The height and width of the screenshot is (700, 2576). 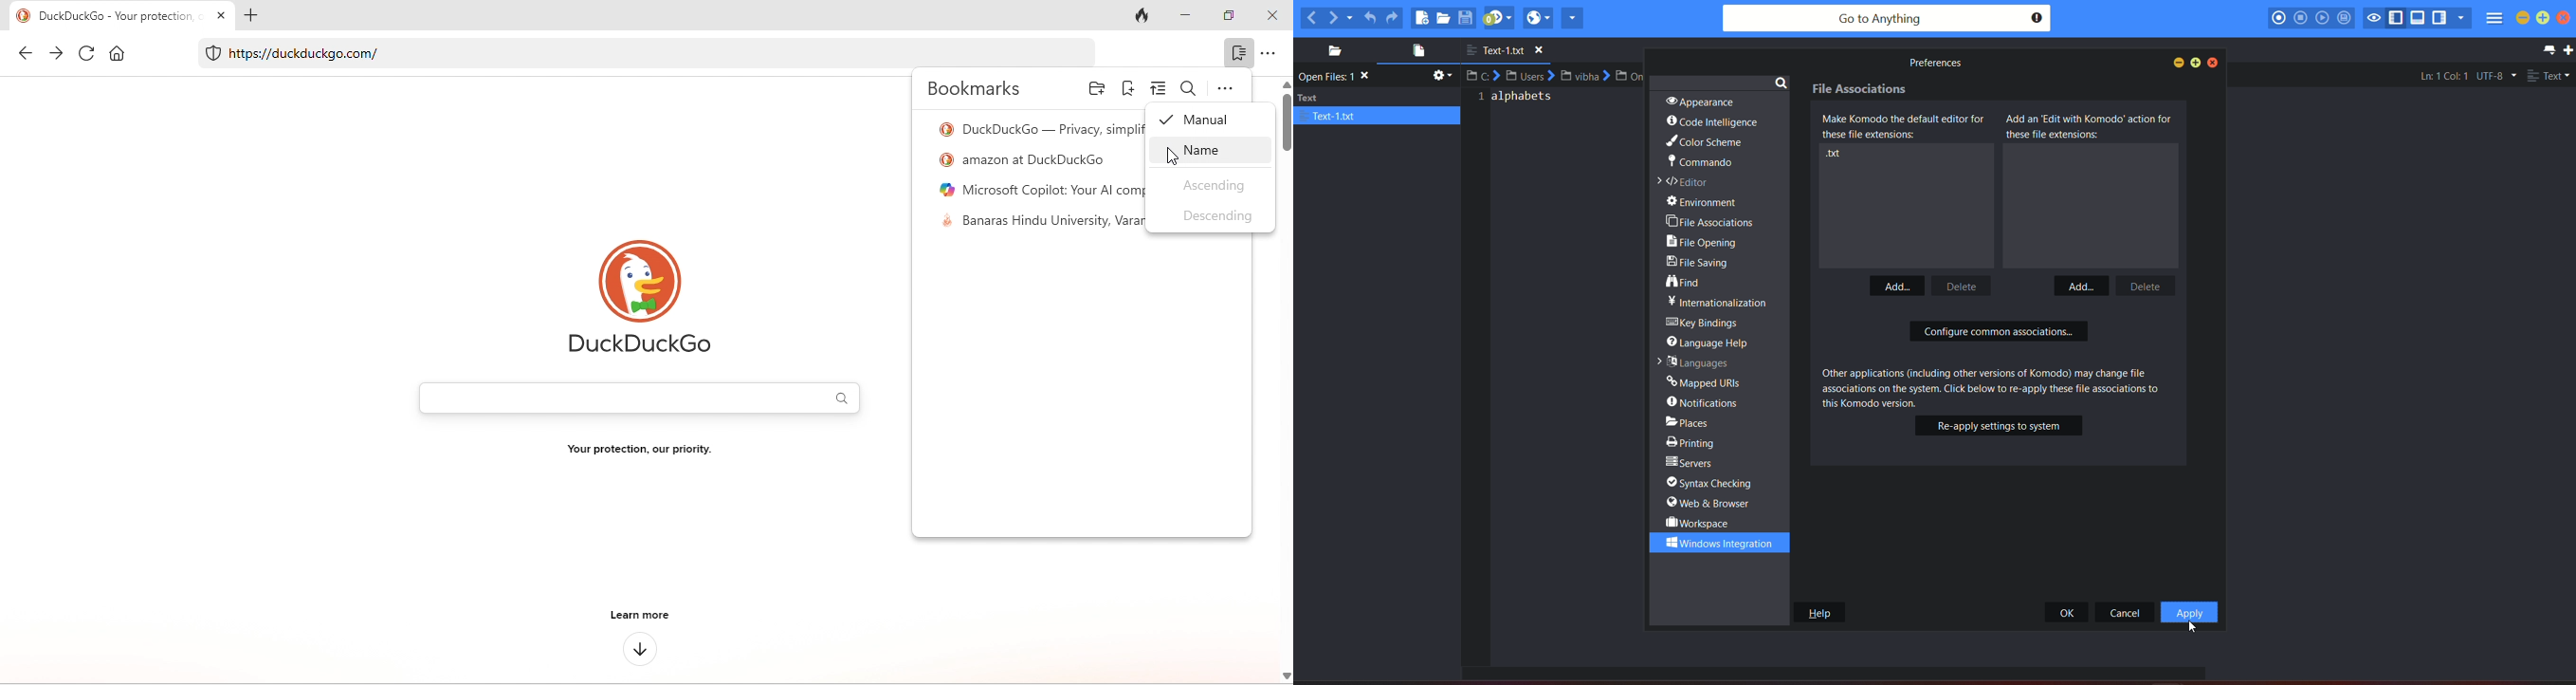 I want to click on key bridges, so click(x=1705, y=323).